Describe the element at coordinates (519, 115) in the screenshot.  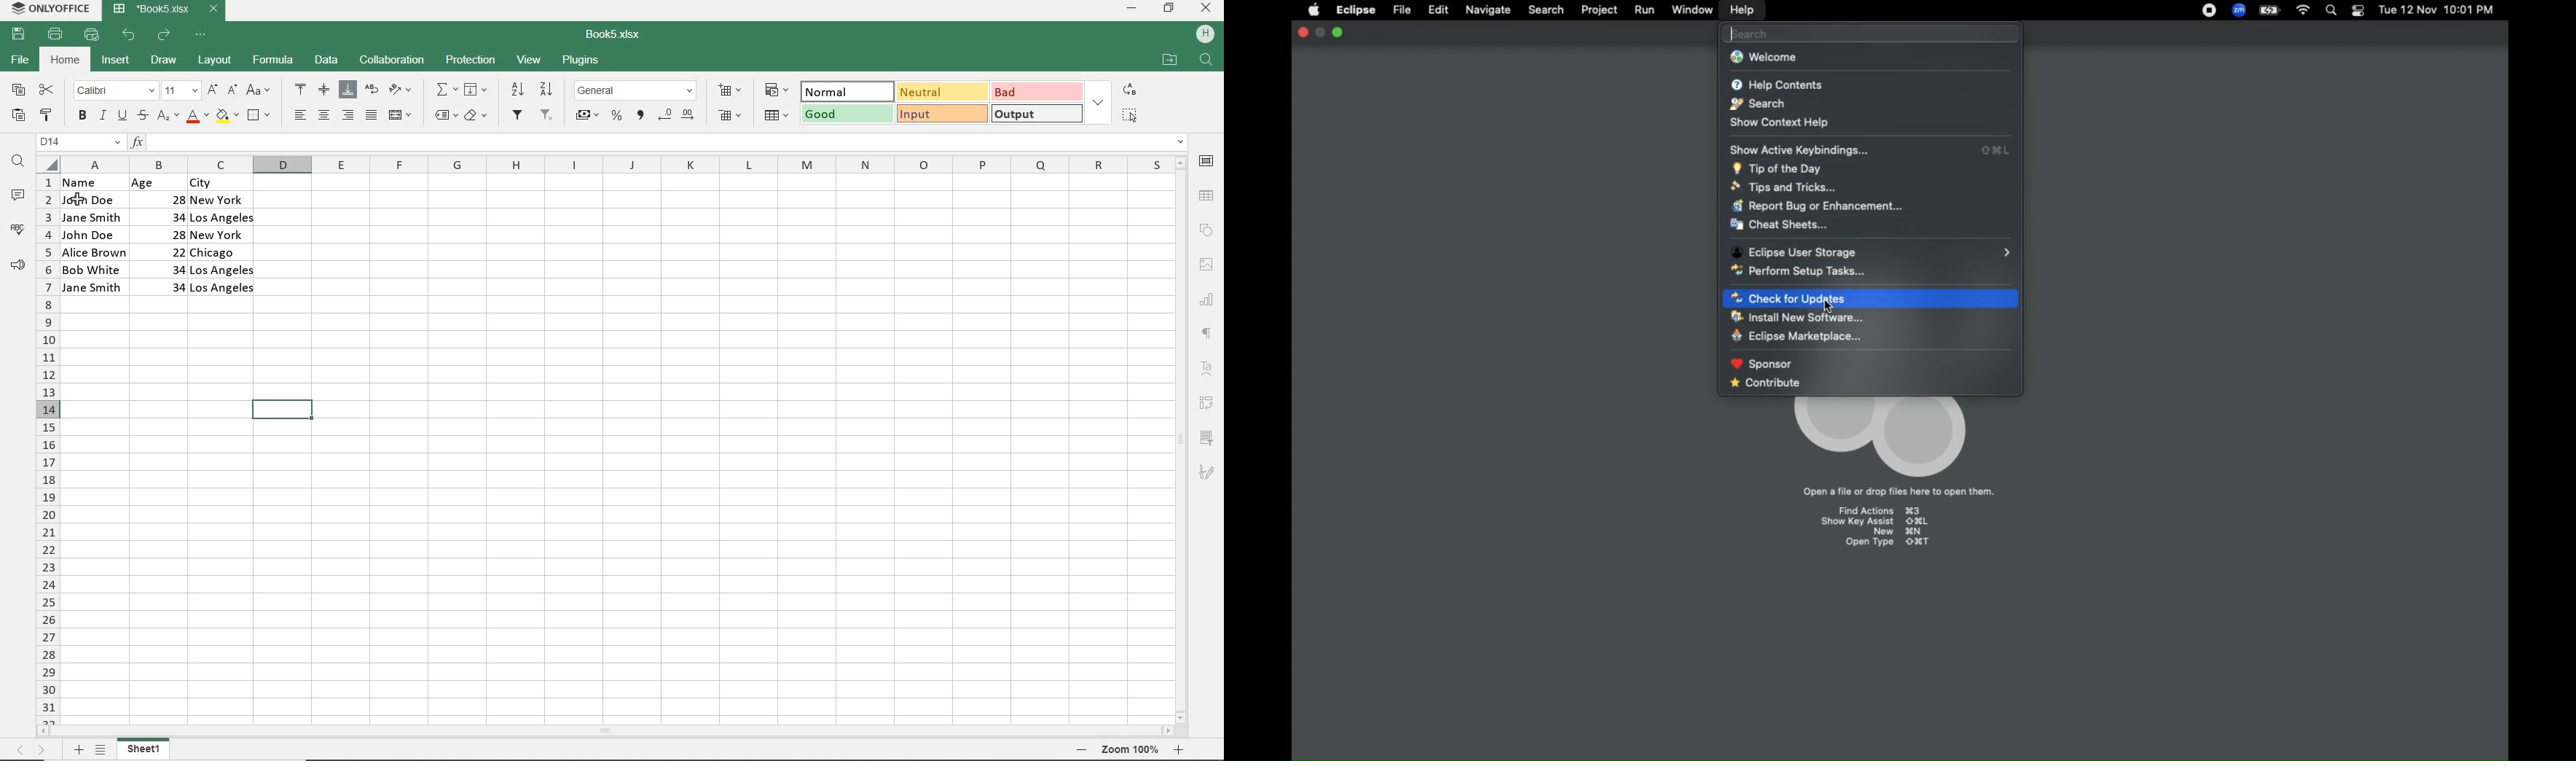
I see `FILTER` at that location.